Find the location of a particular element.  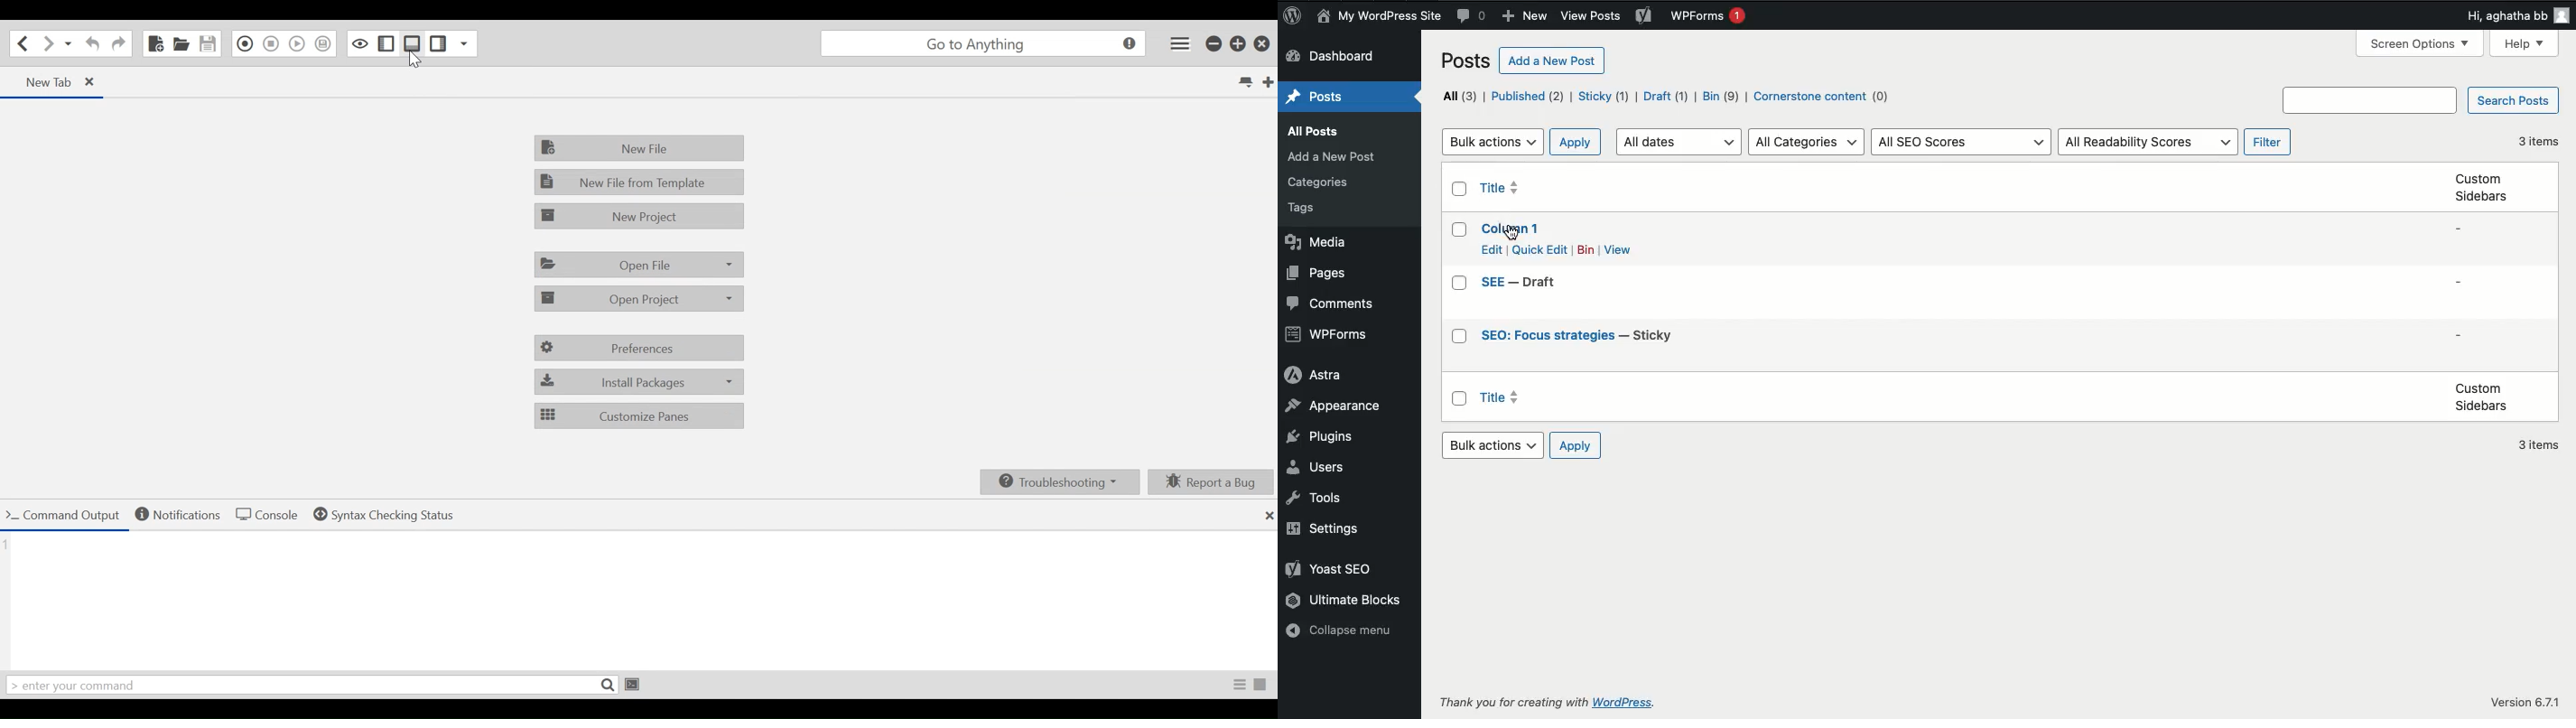

Sticky is located at coordinates (1604, 98).